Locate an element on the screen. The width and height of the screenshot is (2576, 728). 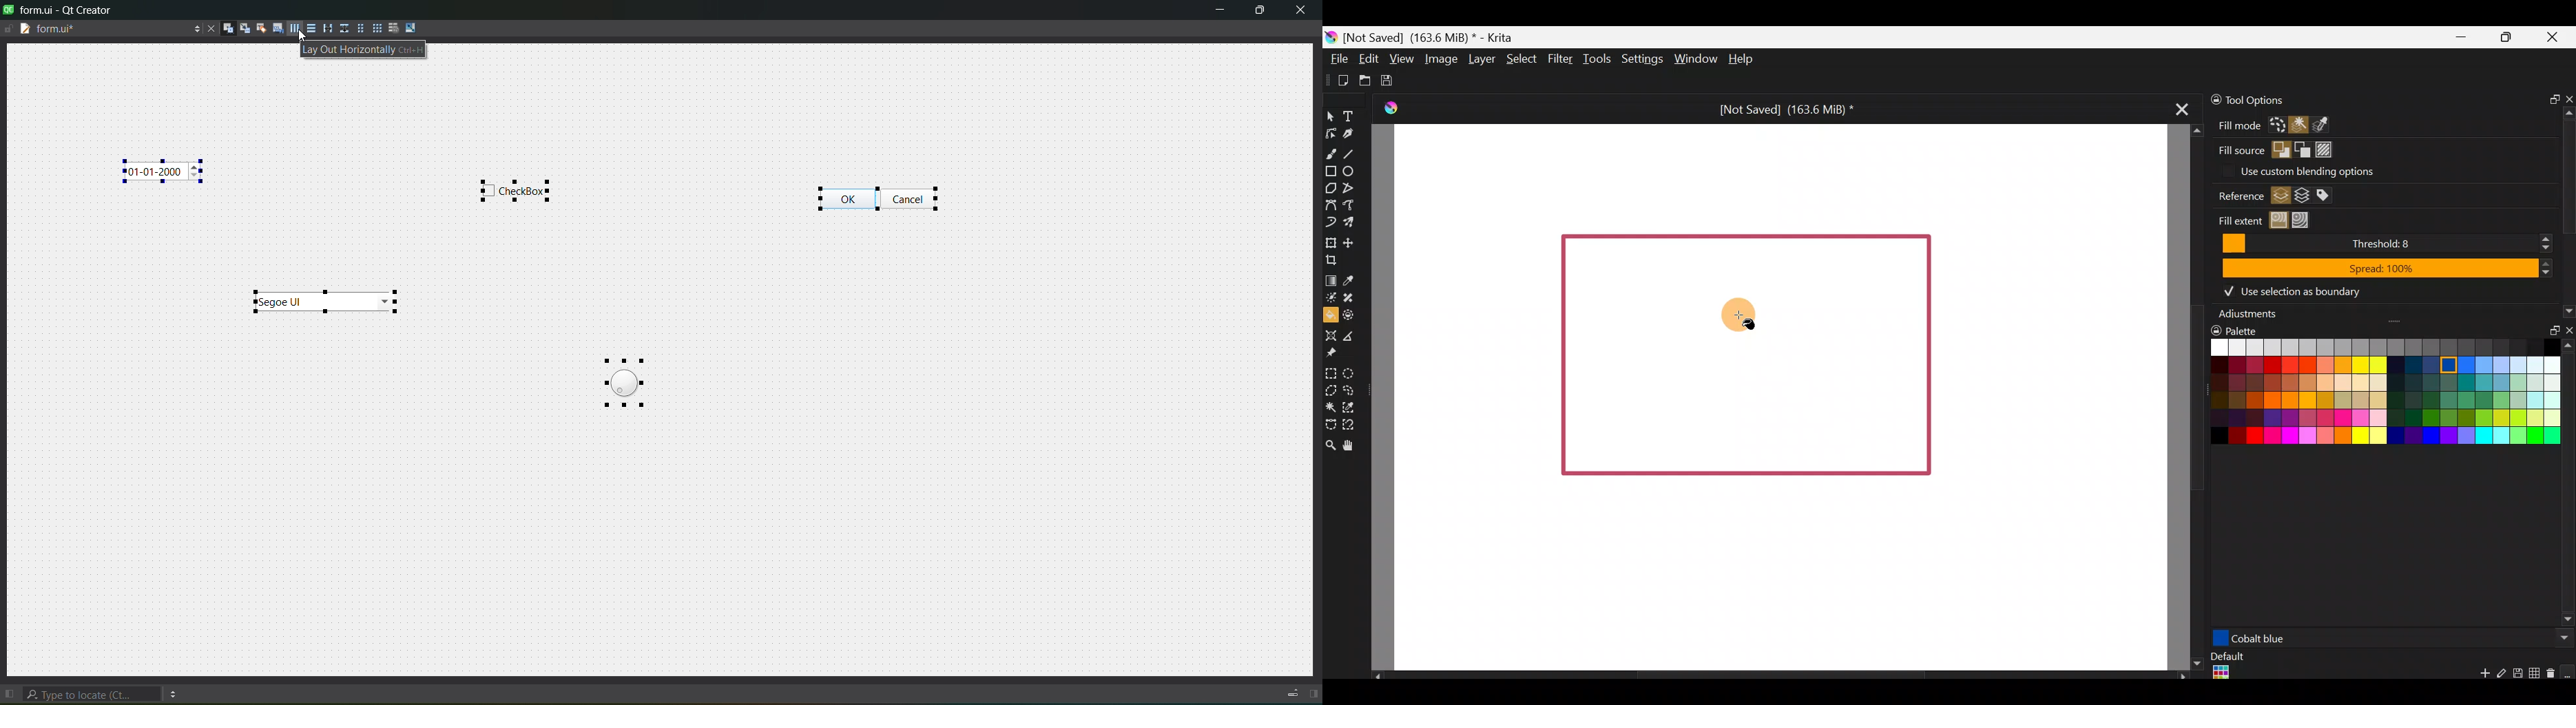
Layer is located at coordinates (1482, 58).